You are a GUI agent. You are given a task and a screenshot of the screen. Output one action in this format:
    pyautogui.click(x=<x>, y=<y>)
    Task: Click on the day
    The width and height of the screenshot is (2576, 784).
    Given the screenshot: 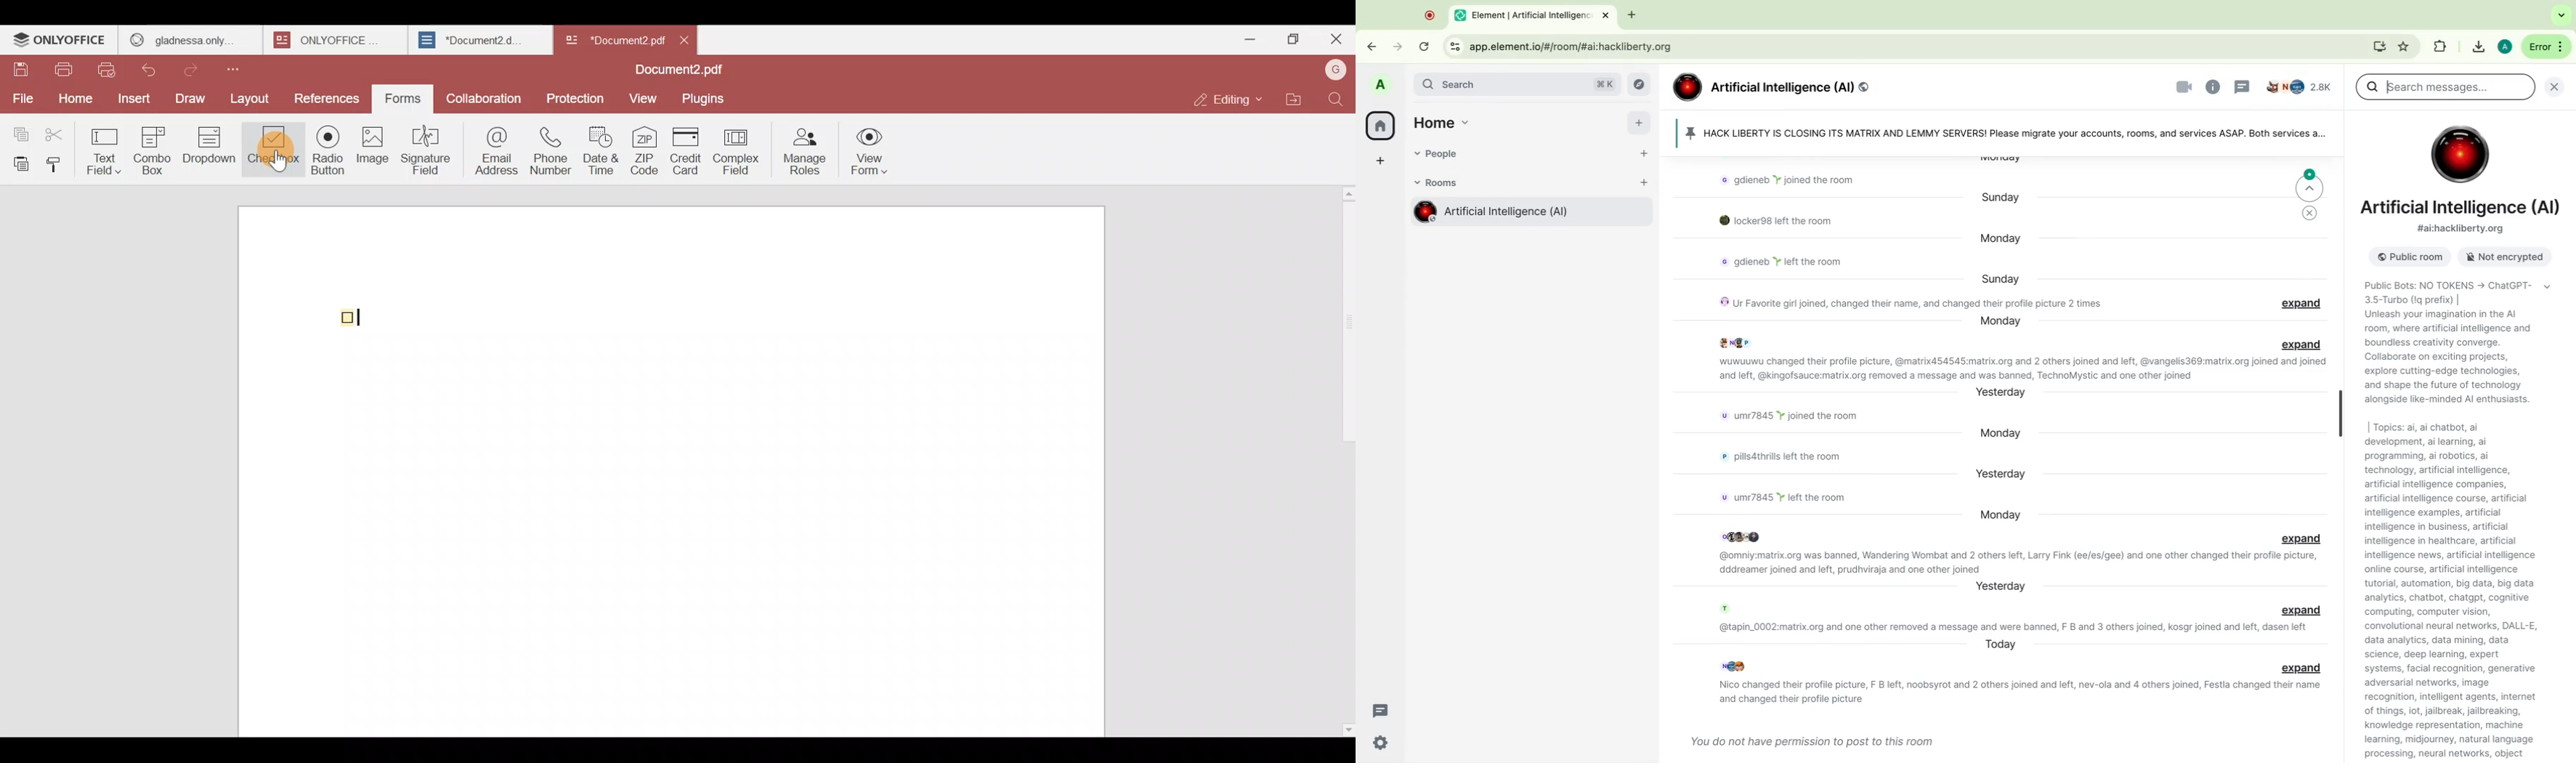 What is the action you would take?
    pyautogui.click(x=2002, y=198)
    